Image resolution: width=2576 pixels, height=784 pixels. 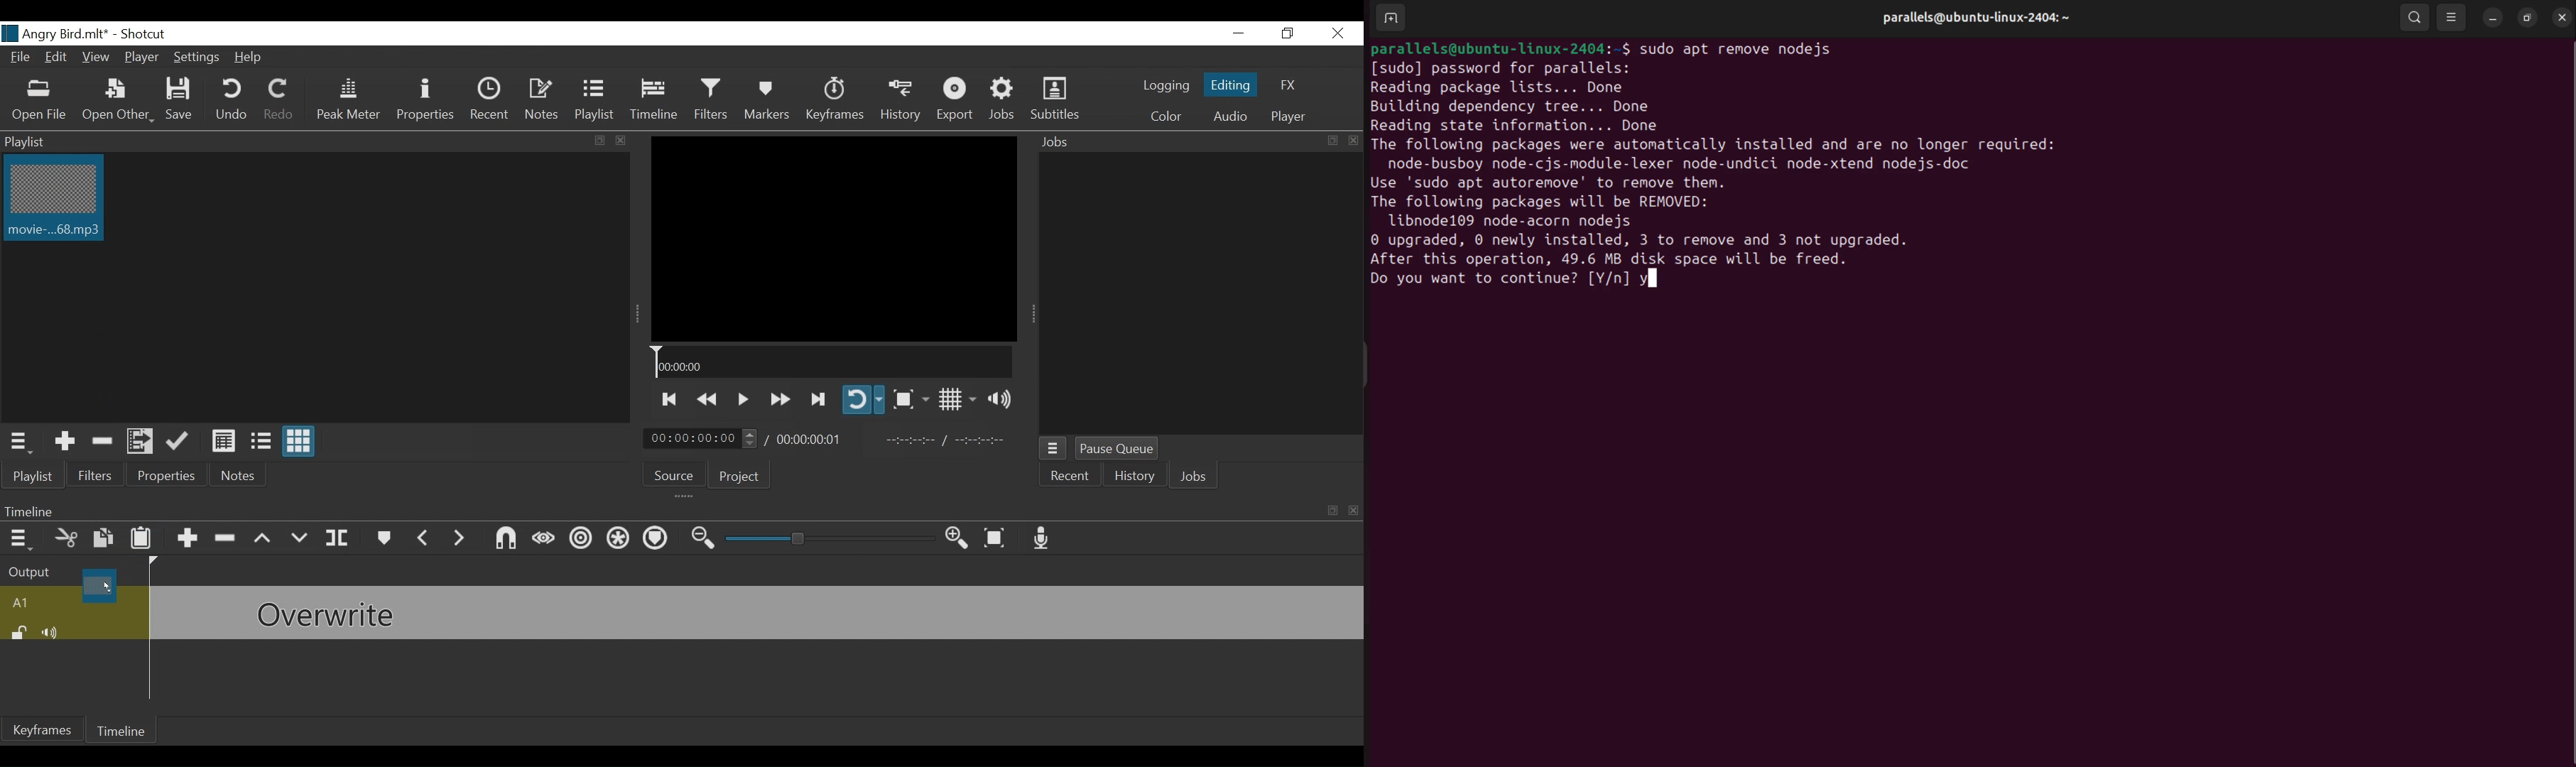 I want to click on Append, so click(x=187, y=537).